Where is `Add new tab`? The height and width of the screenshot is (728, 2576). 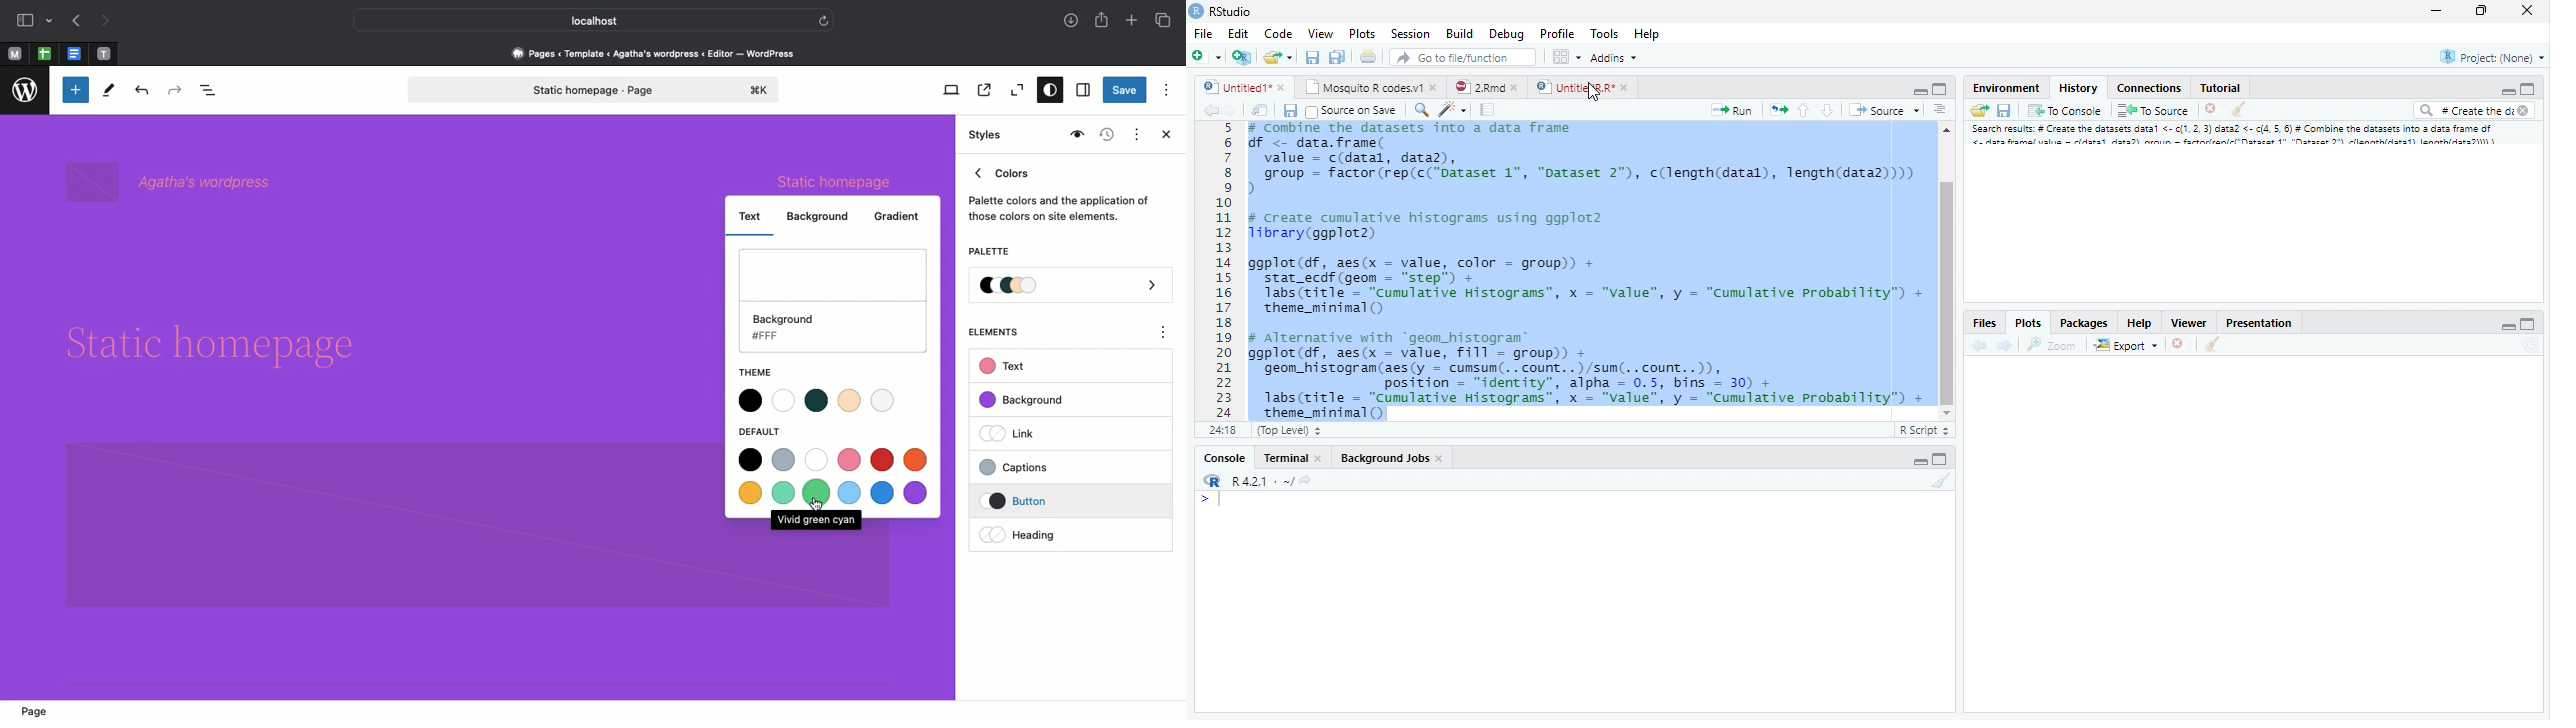
Add new tab is located at coordinates (1134, 22).